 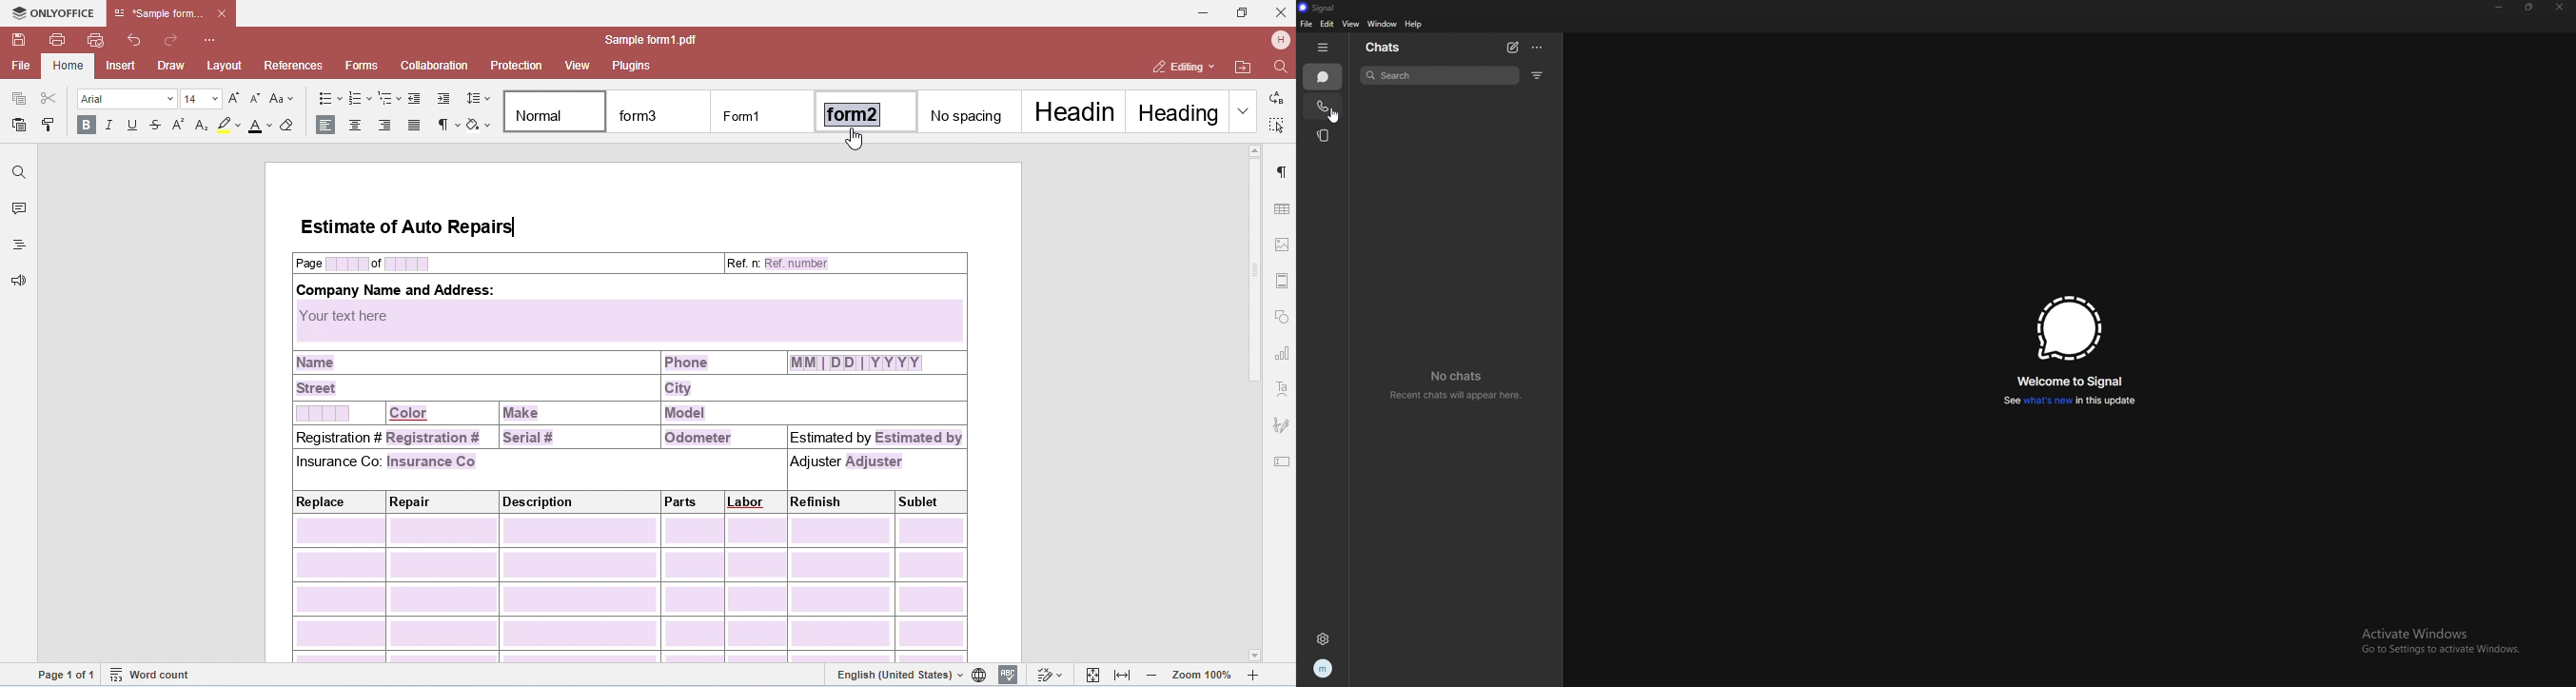 What do you see at coordinates (1322, 107) in the screenshot?
I see `call` at bounding box center [1322, 107].